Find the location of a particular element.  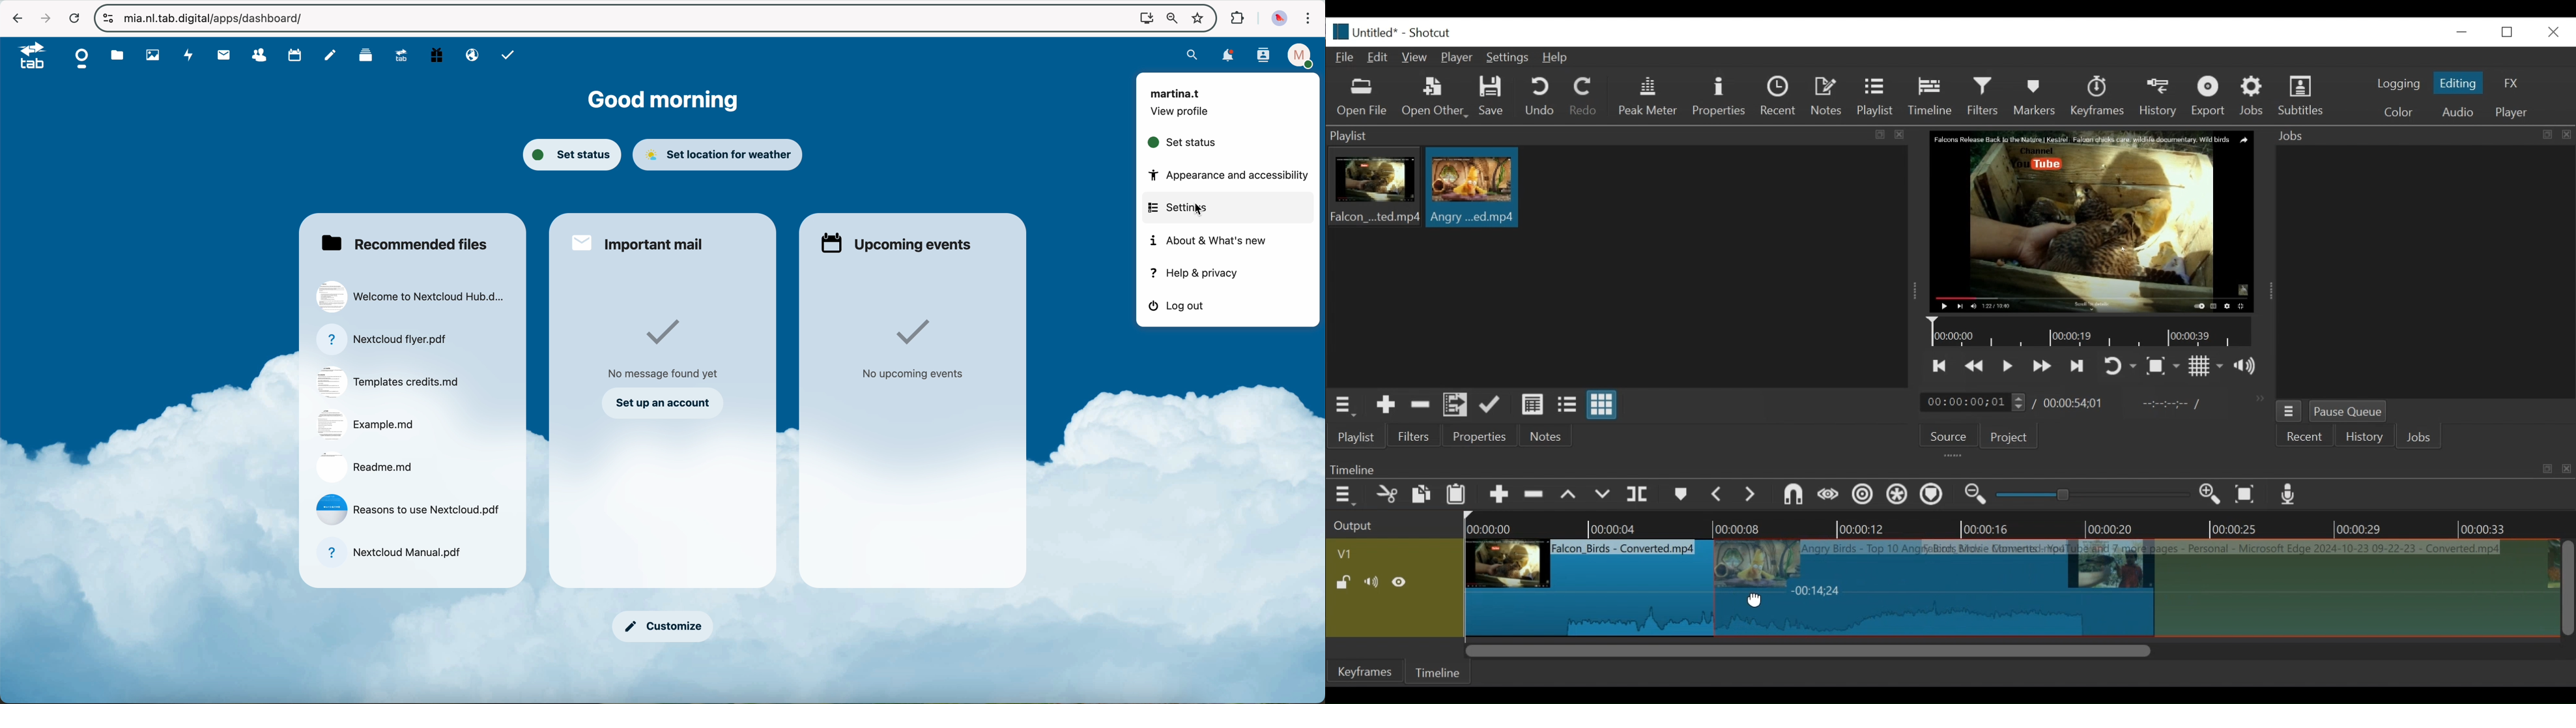

mail is located at coordinates (222, 56).